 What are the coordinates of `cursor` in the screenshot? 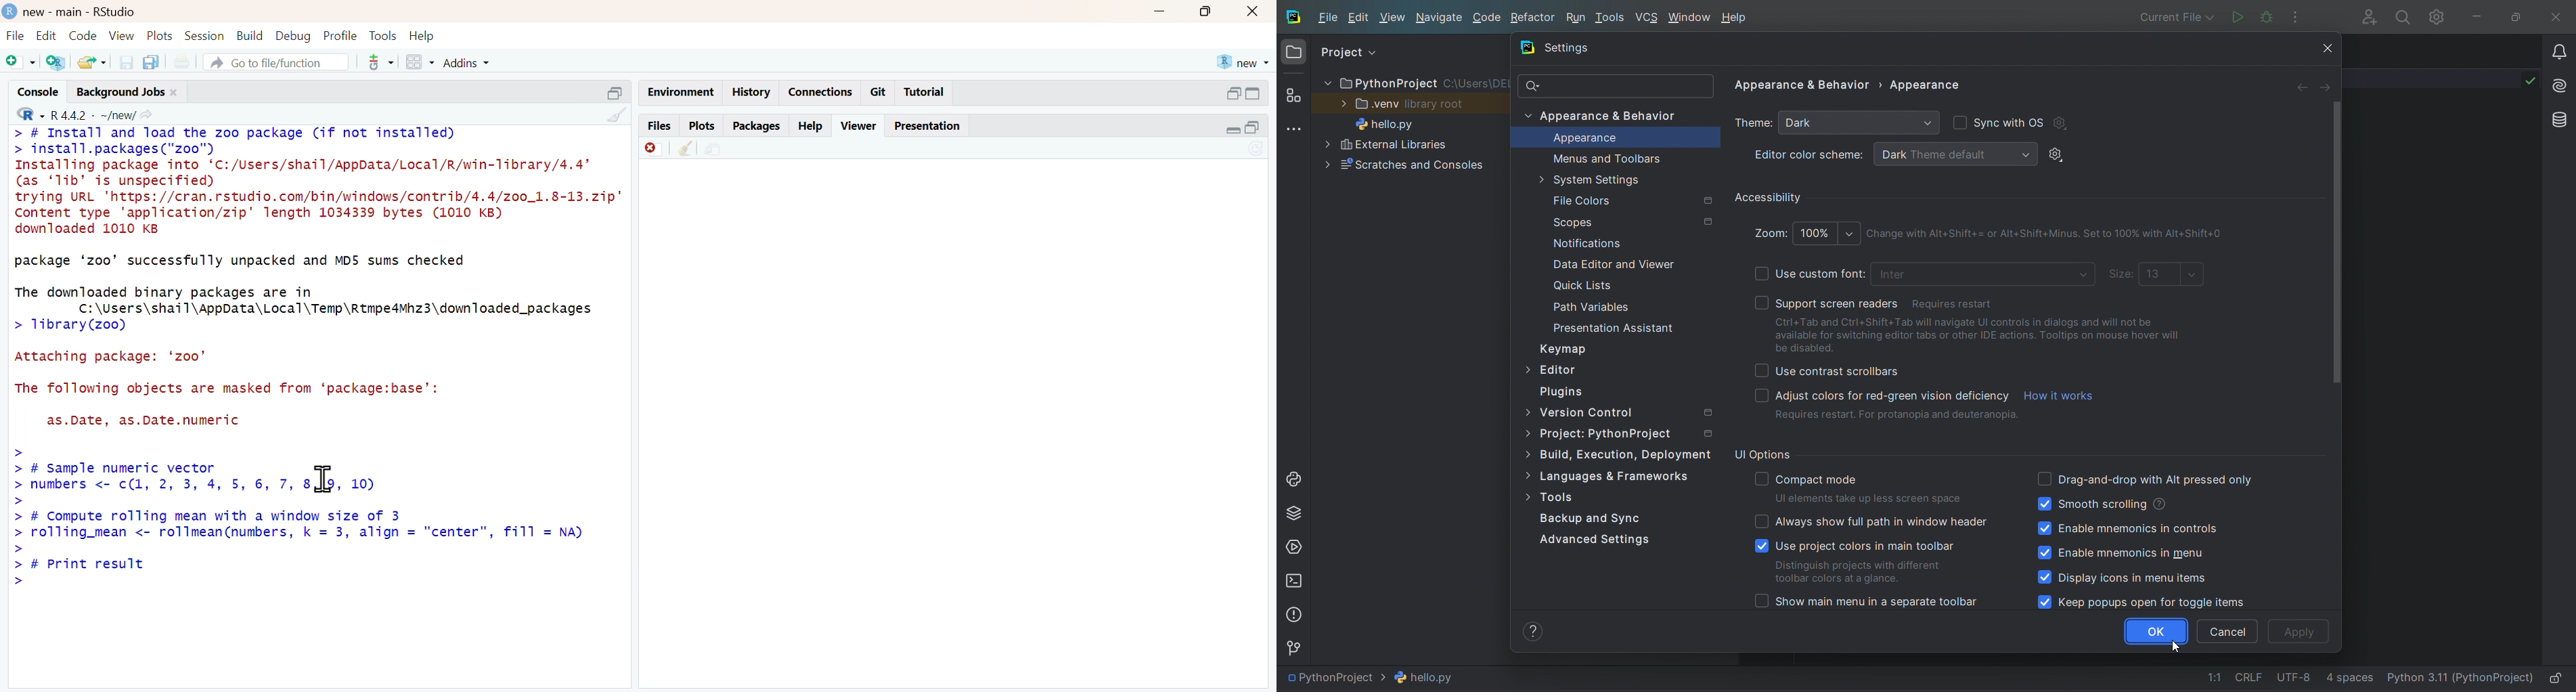 It's located at (323, 480).